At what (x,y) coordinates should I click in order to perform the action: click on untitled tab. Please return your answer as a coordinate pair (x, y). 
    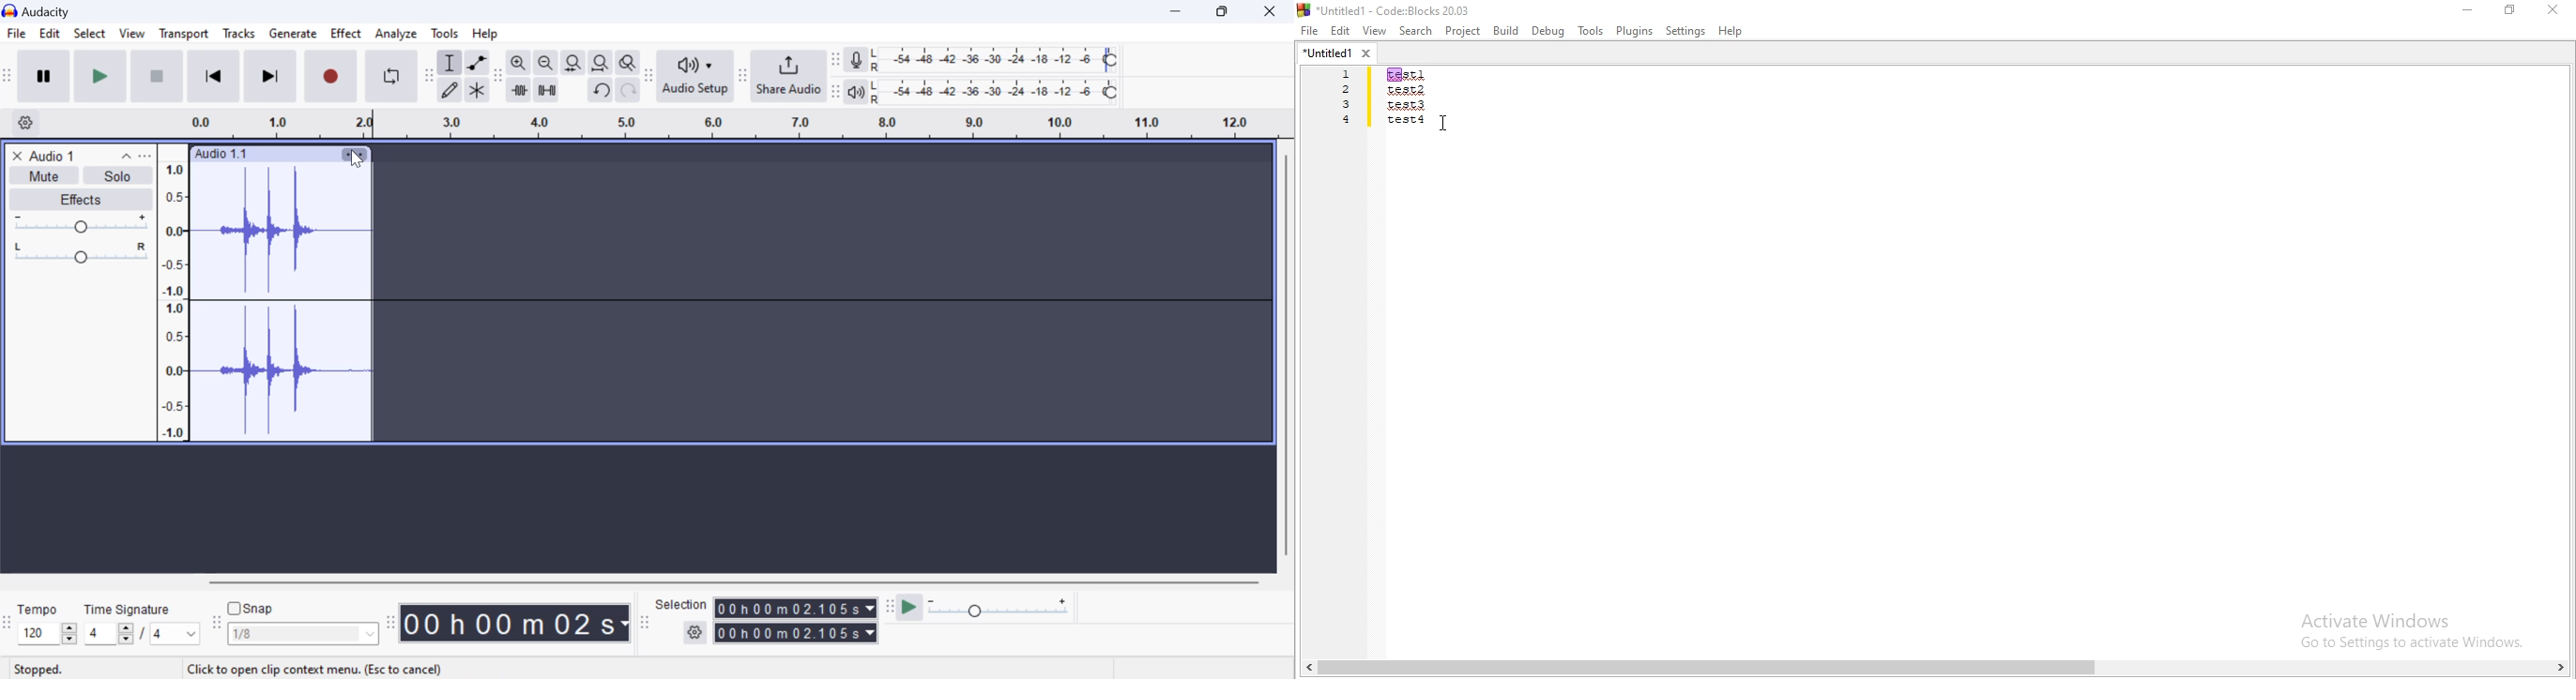
    Looking at the image, I should click on (1336, 54).